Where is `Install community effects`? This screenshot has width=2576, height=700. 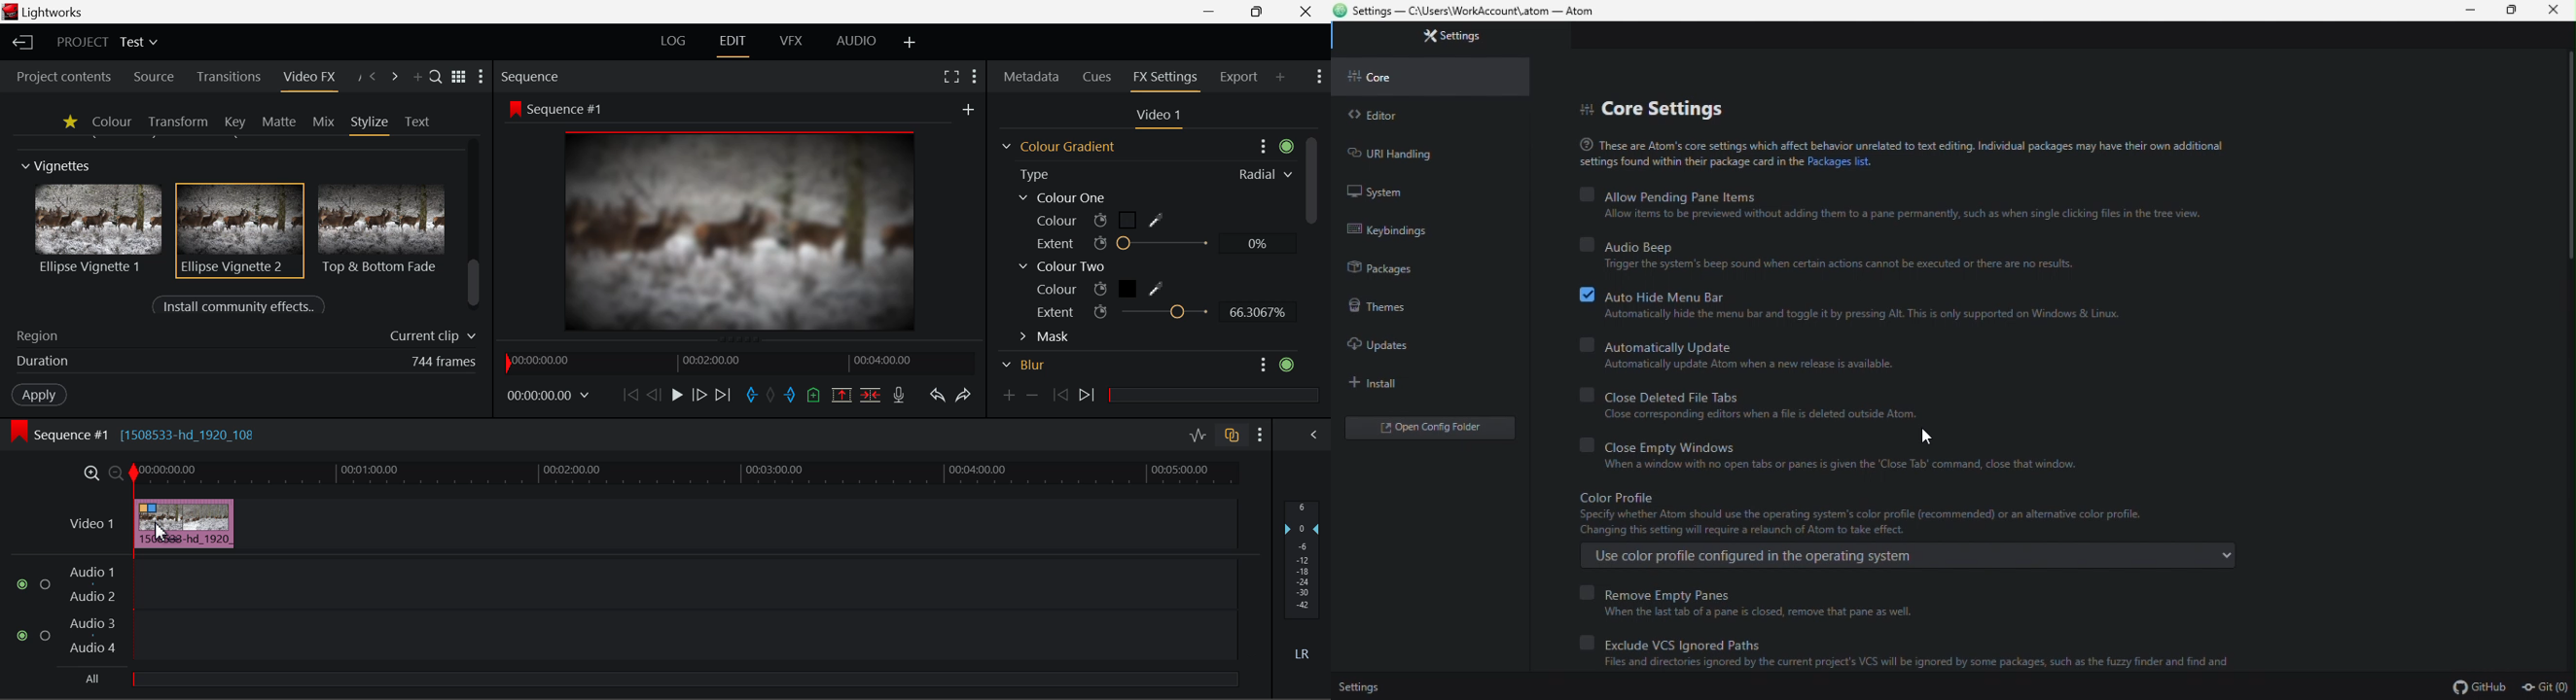 Install community effects is located at coordinates (242, 307).